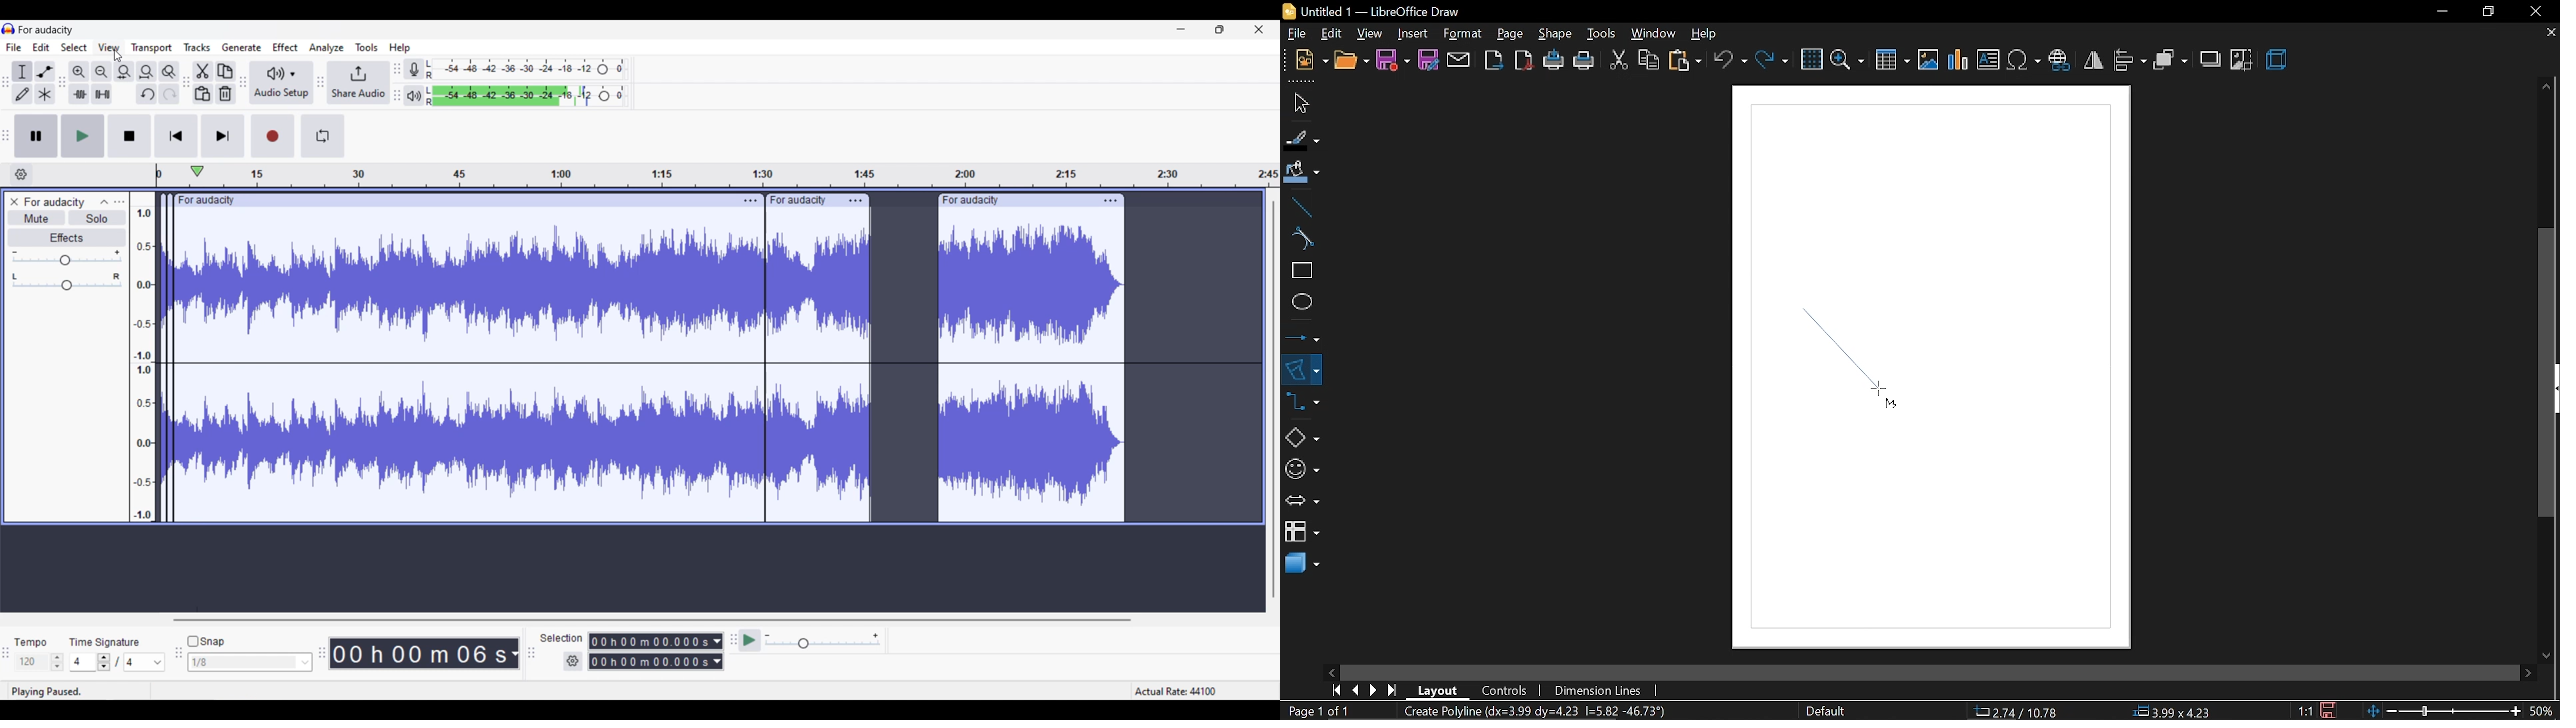  I want to click on track options, so click(856, 200).